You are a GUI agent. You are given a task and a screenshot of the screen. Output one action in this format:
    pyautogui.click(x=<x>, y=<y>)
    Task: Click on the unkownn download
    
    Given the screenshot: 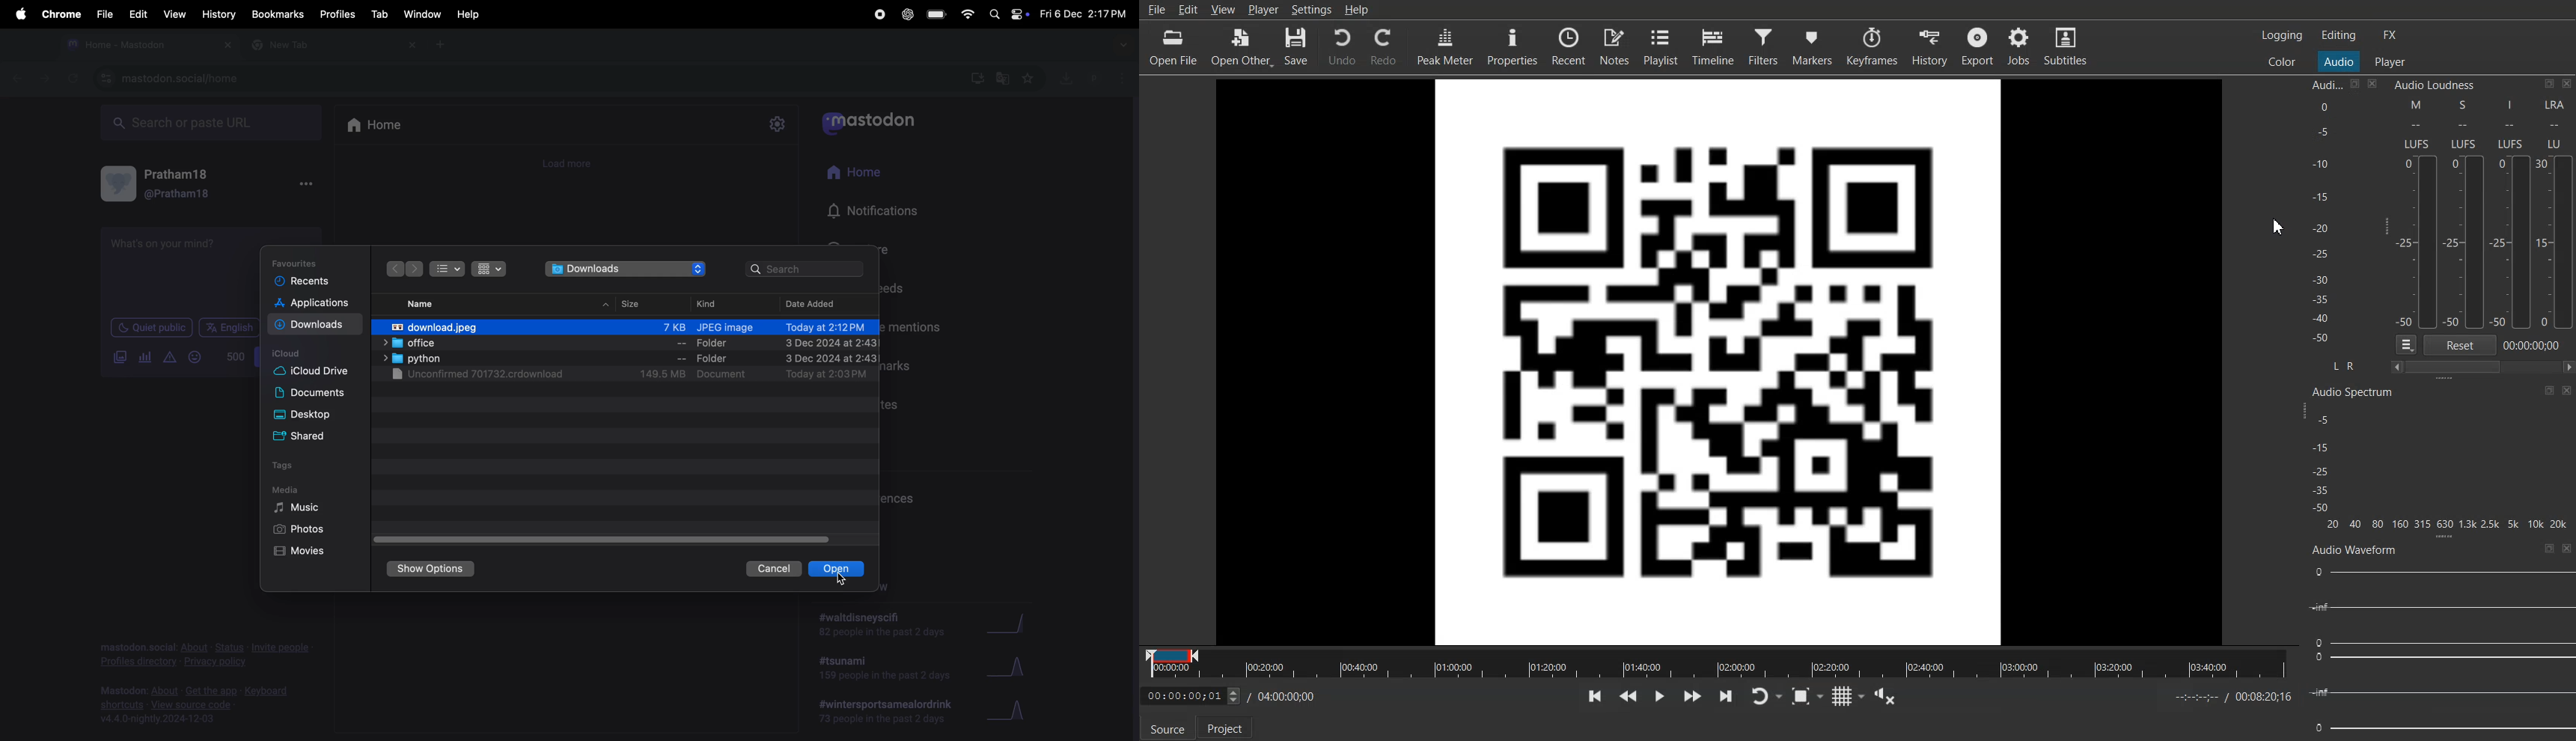 What is the action you would take?
    pyautogui.click(x=631, y=375)
    